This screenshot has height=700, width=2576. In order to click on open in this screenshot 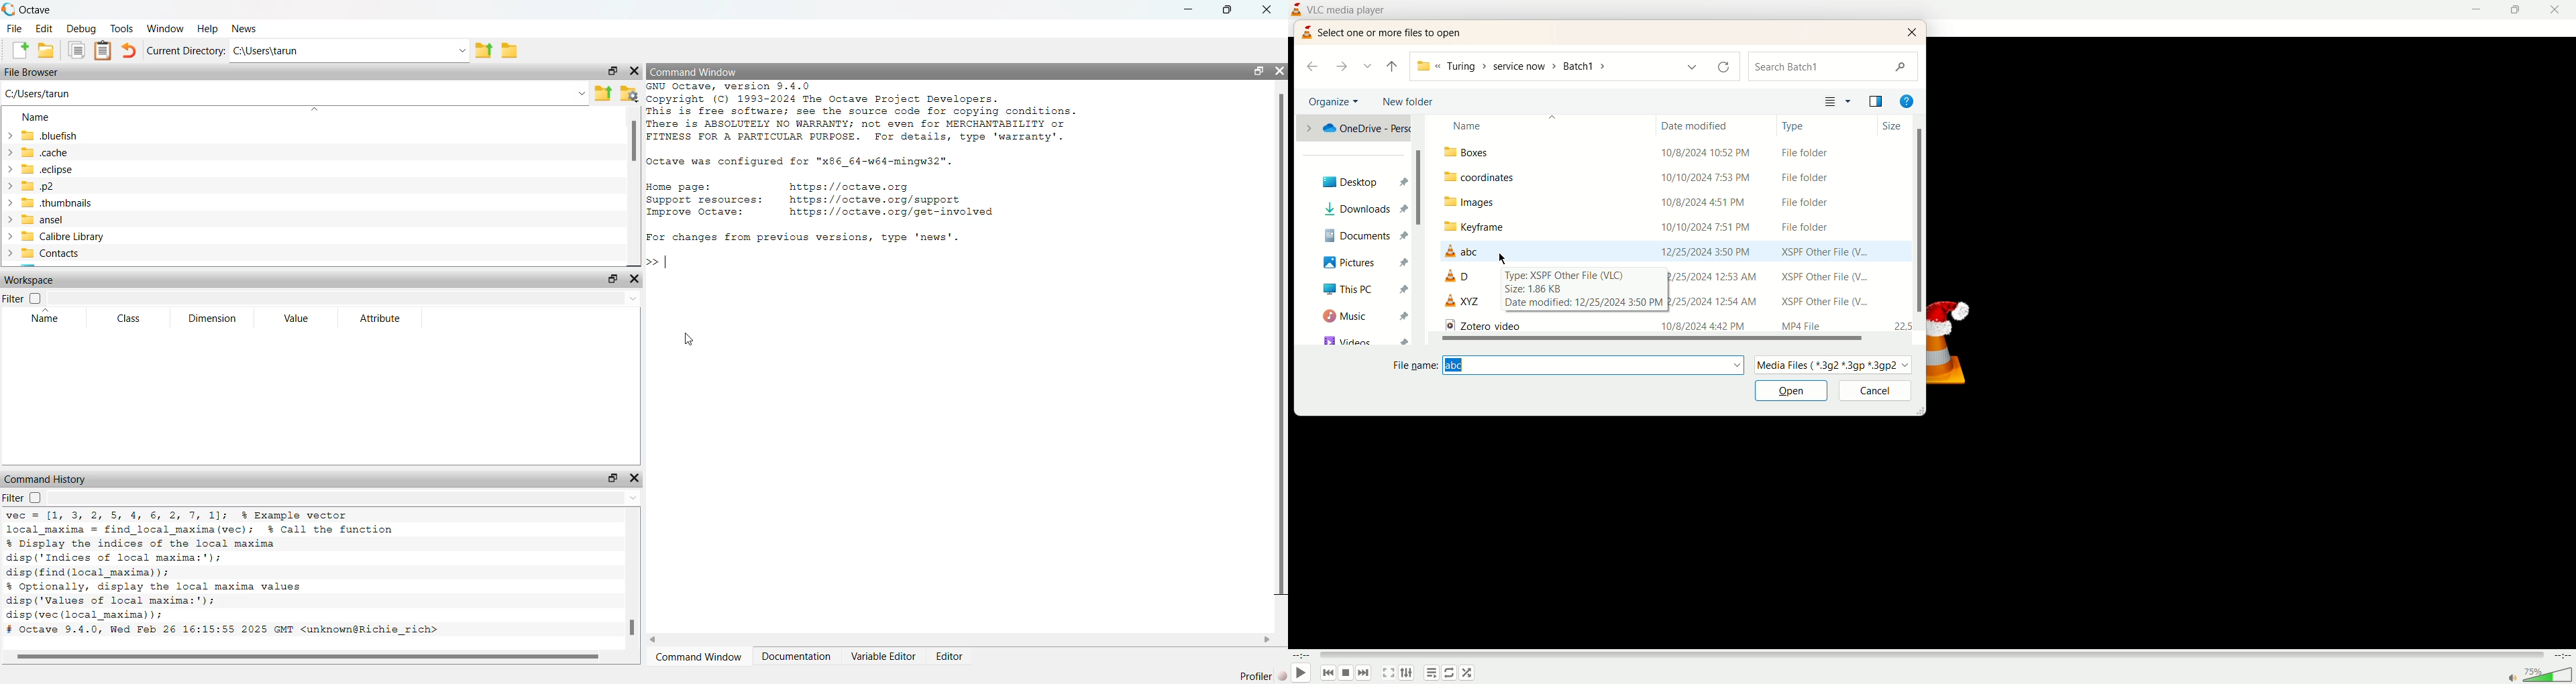, I will do `click(1792, 391)`.